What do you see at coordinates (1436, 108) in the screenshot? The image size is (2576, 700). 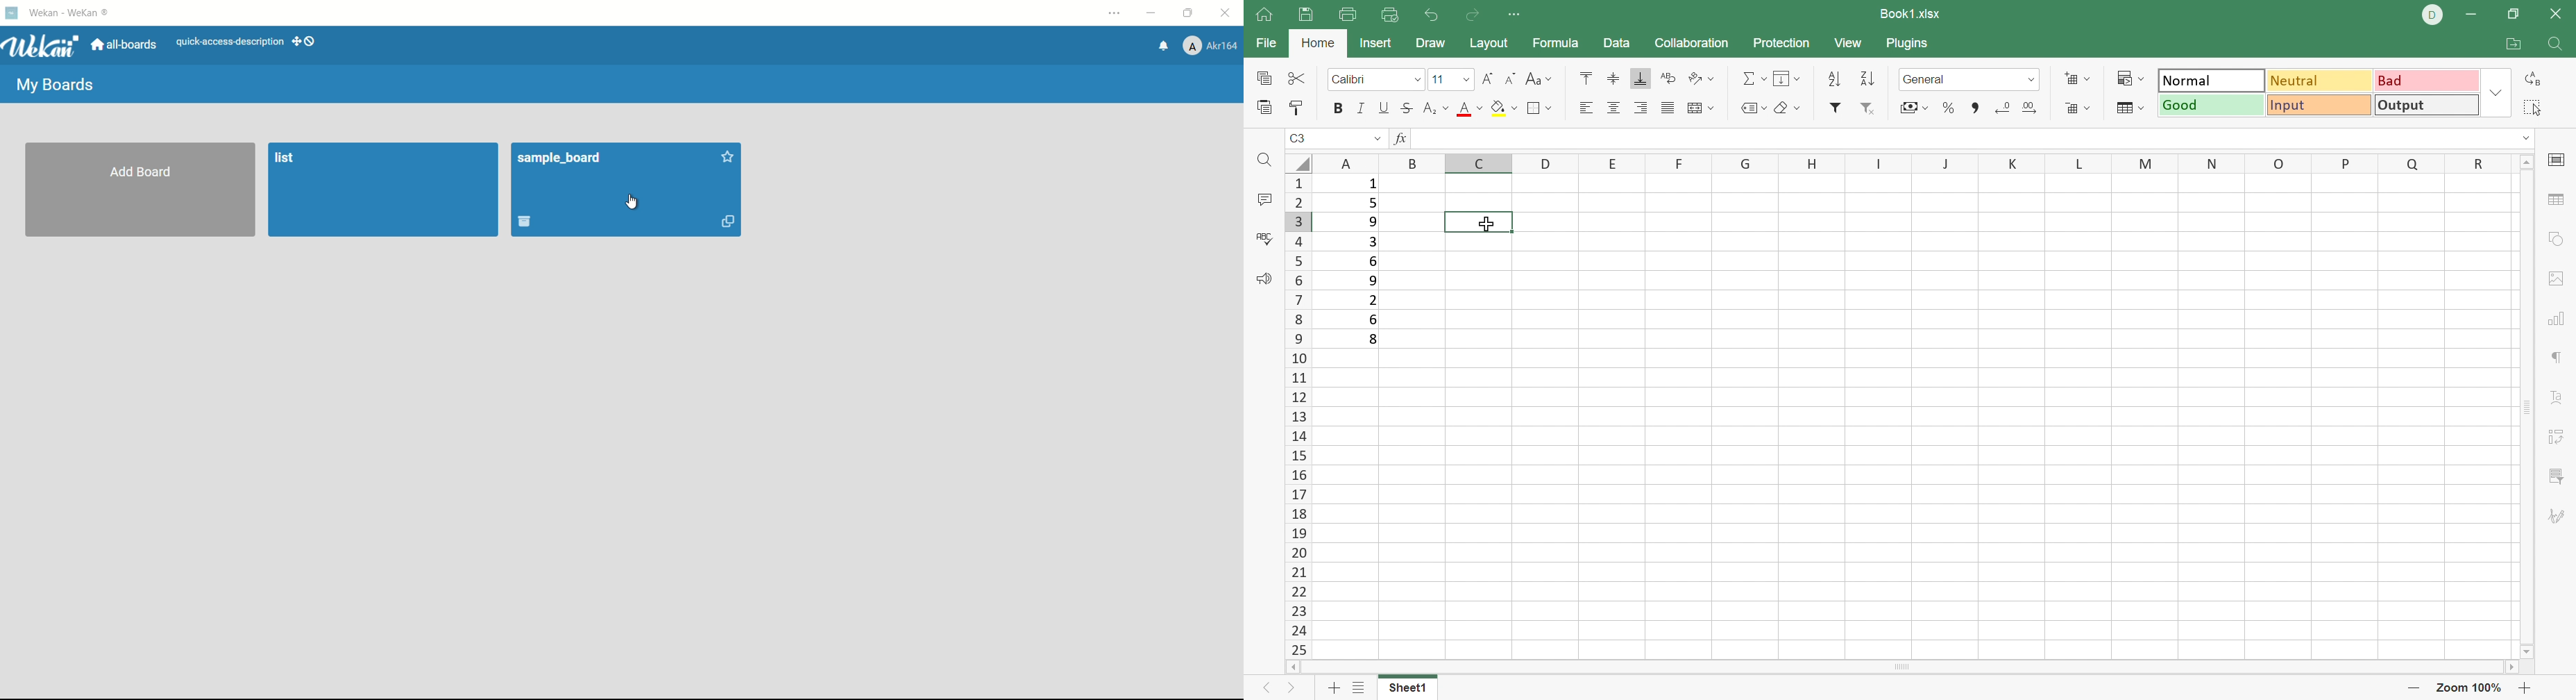 I see `Superscript / subscript` at bounding box center [1436, 108].